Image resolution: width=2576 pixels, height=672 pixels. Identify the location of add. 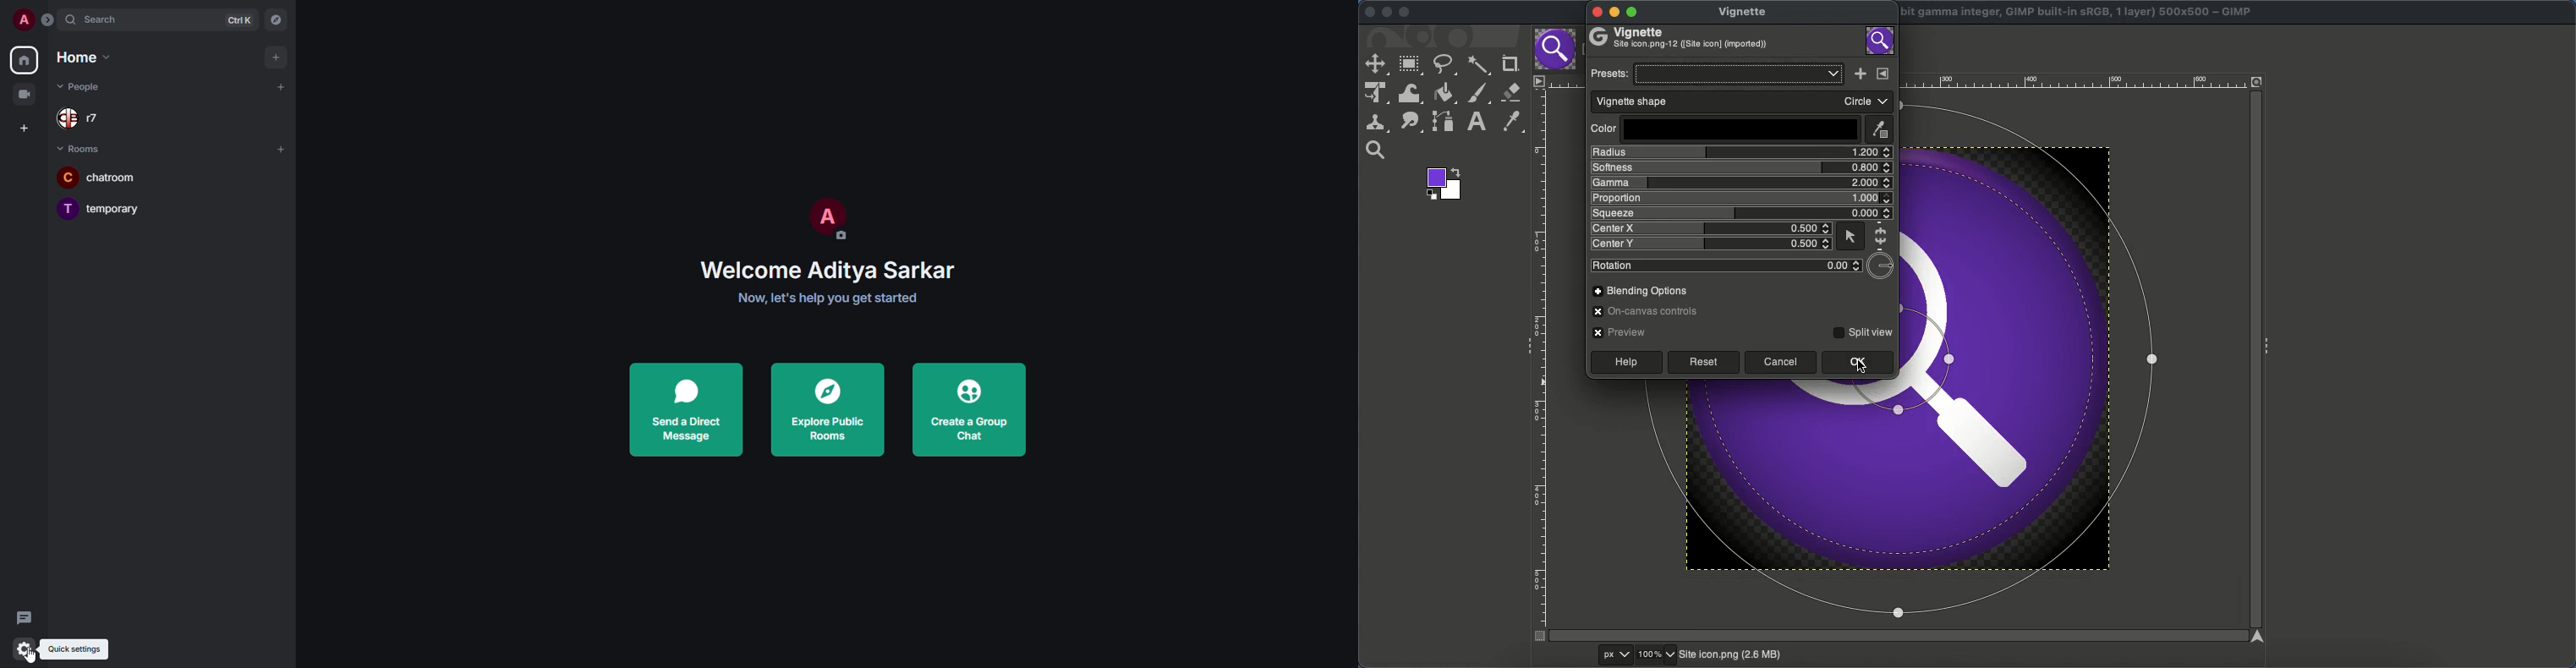
(281, 149).